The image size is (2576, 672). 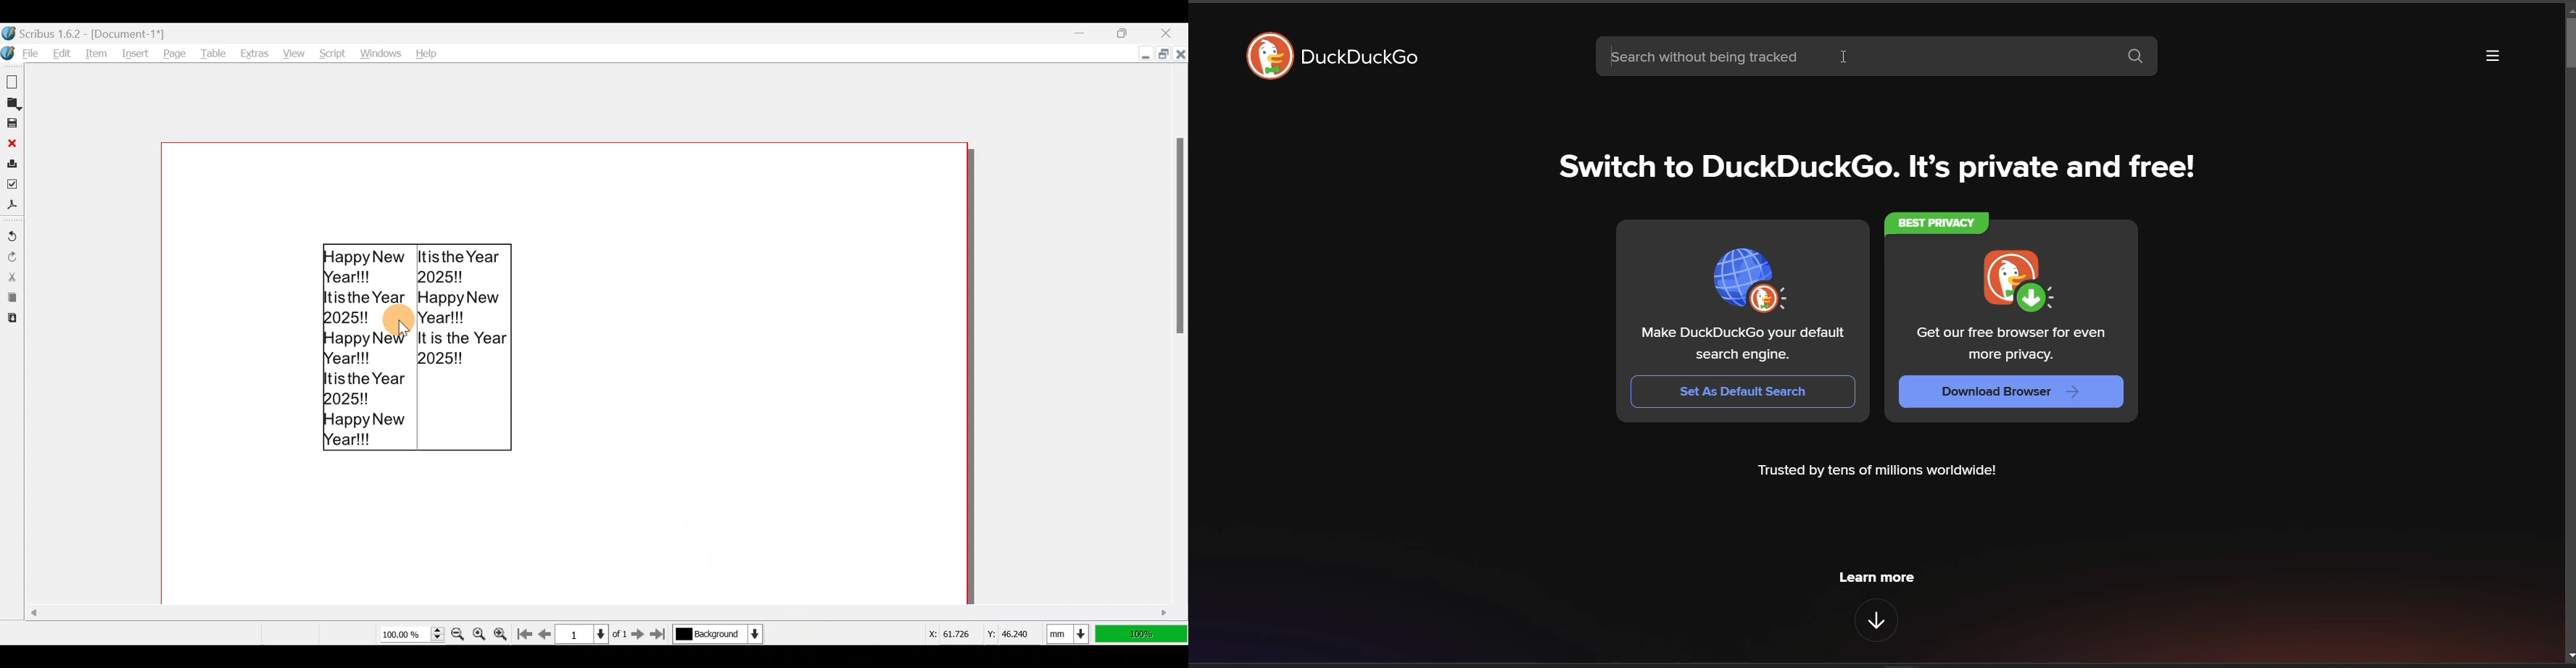 I want to click on minimize, so click(x=1141, y=55).